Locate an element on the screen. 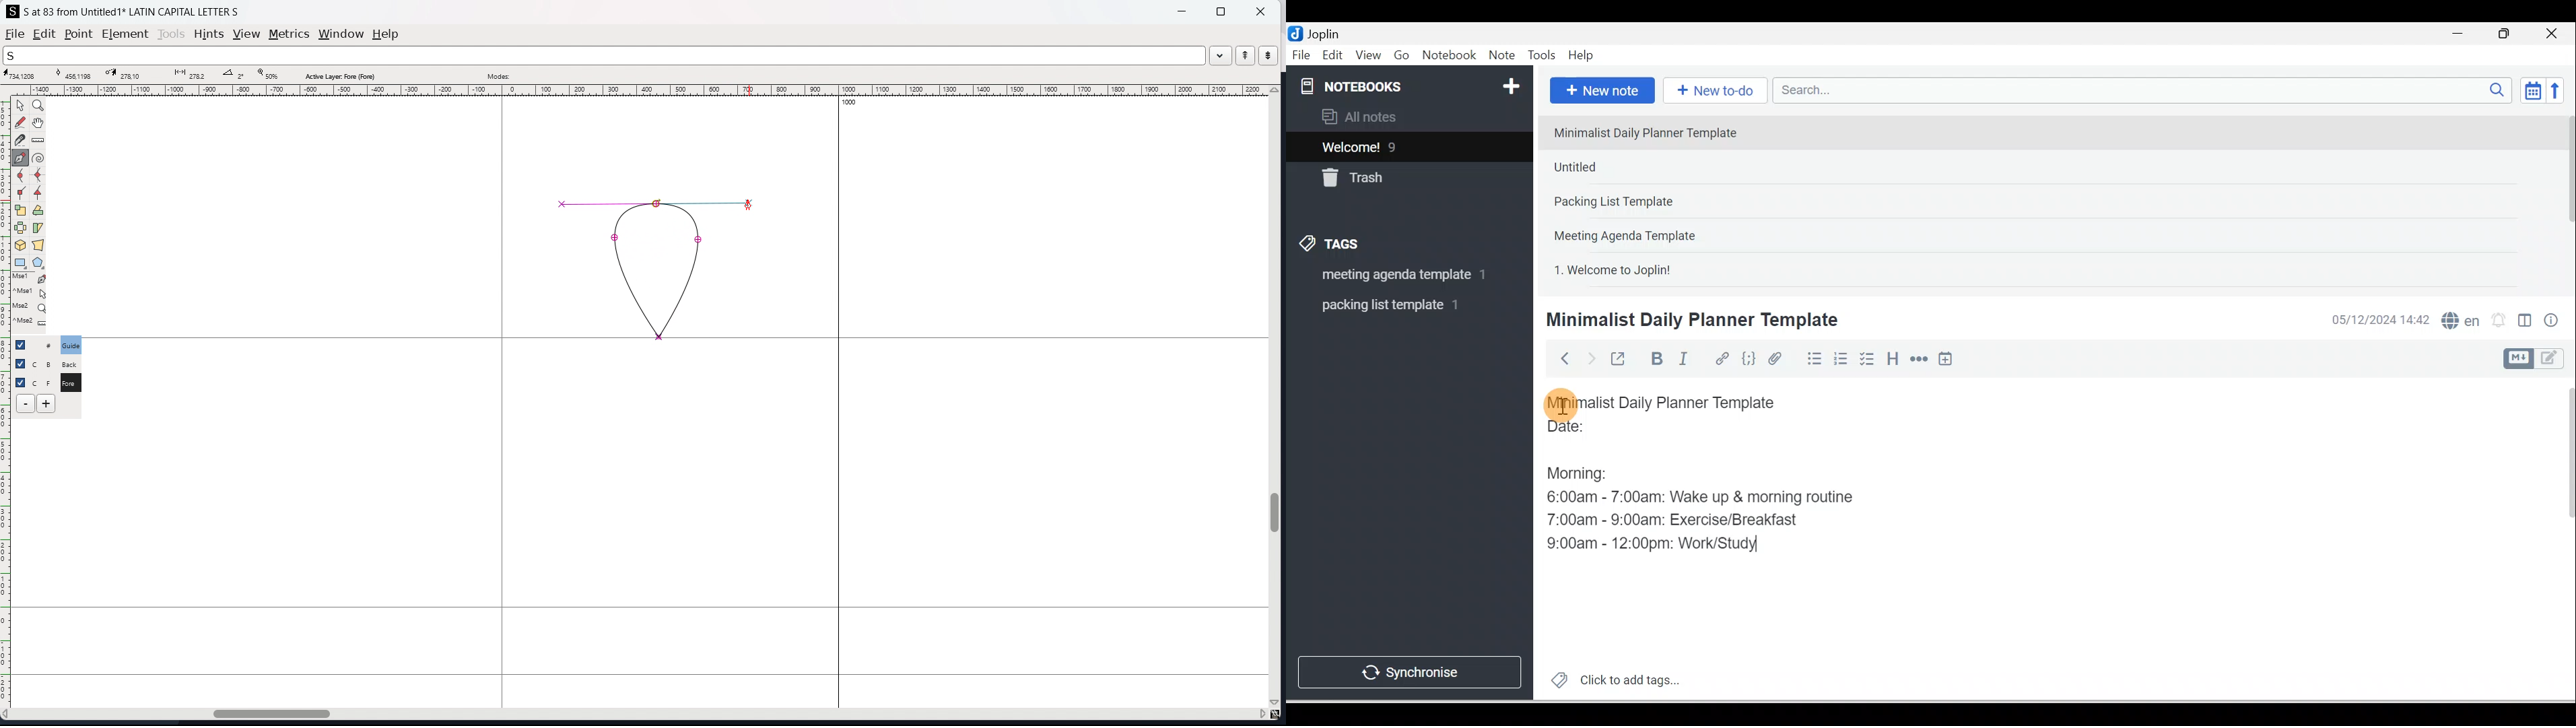 This screenshot has height=728, width=2576. Spelling is located at coordinates (2458, 319).